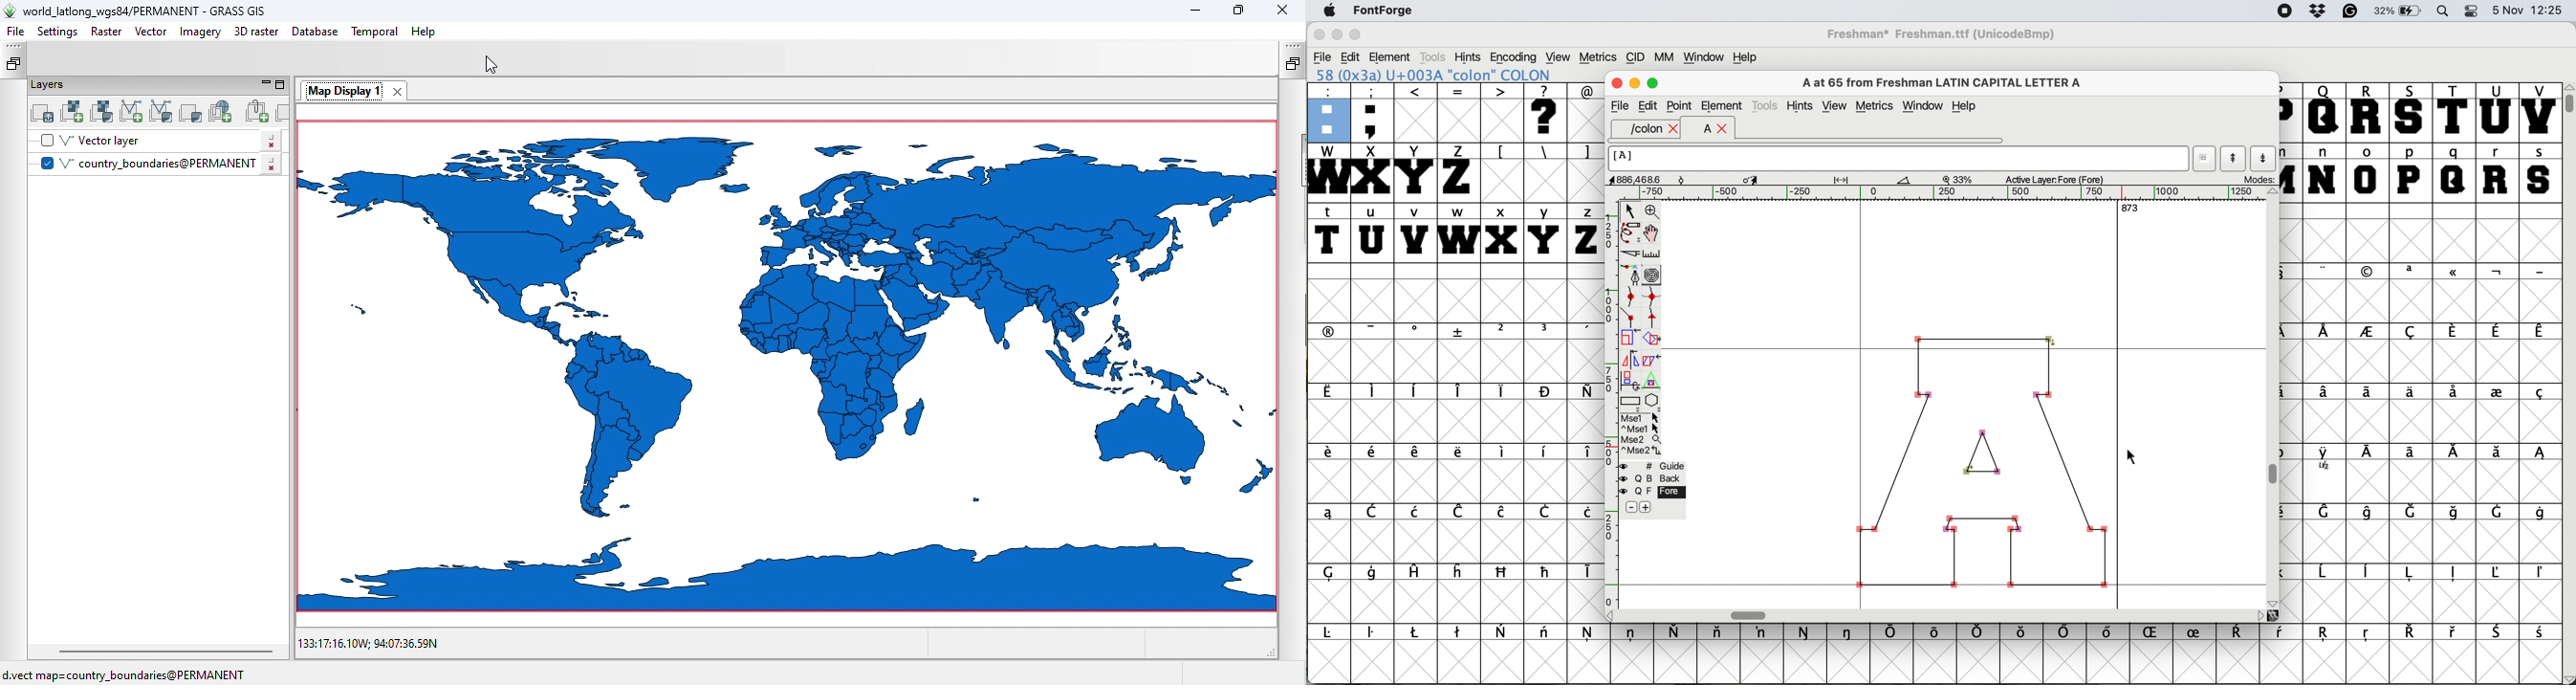 The image size is (2576, 700). What do you see at coordinates (2497, 391) in the screenshot?
I see `symbol` at bounding box center [2497, 391].